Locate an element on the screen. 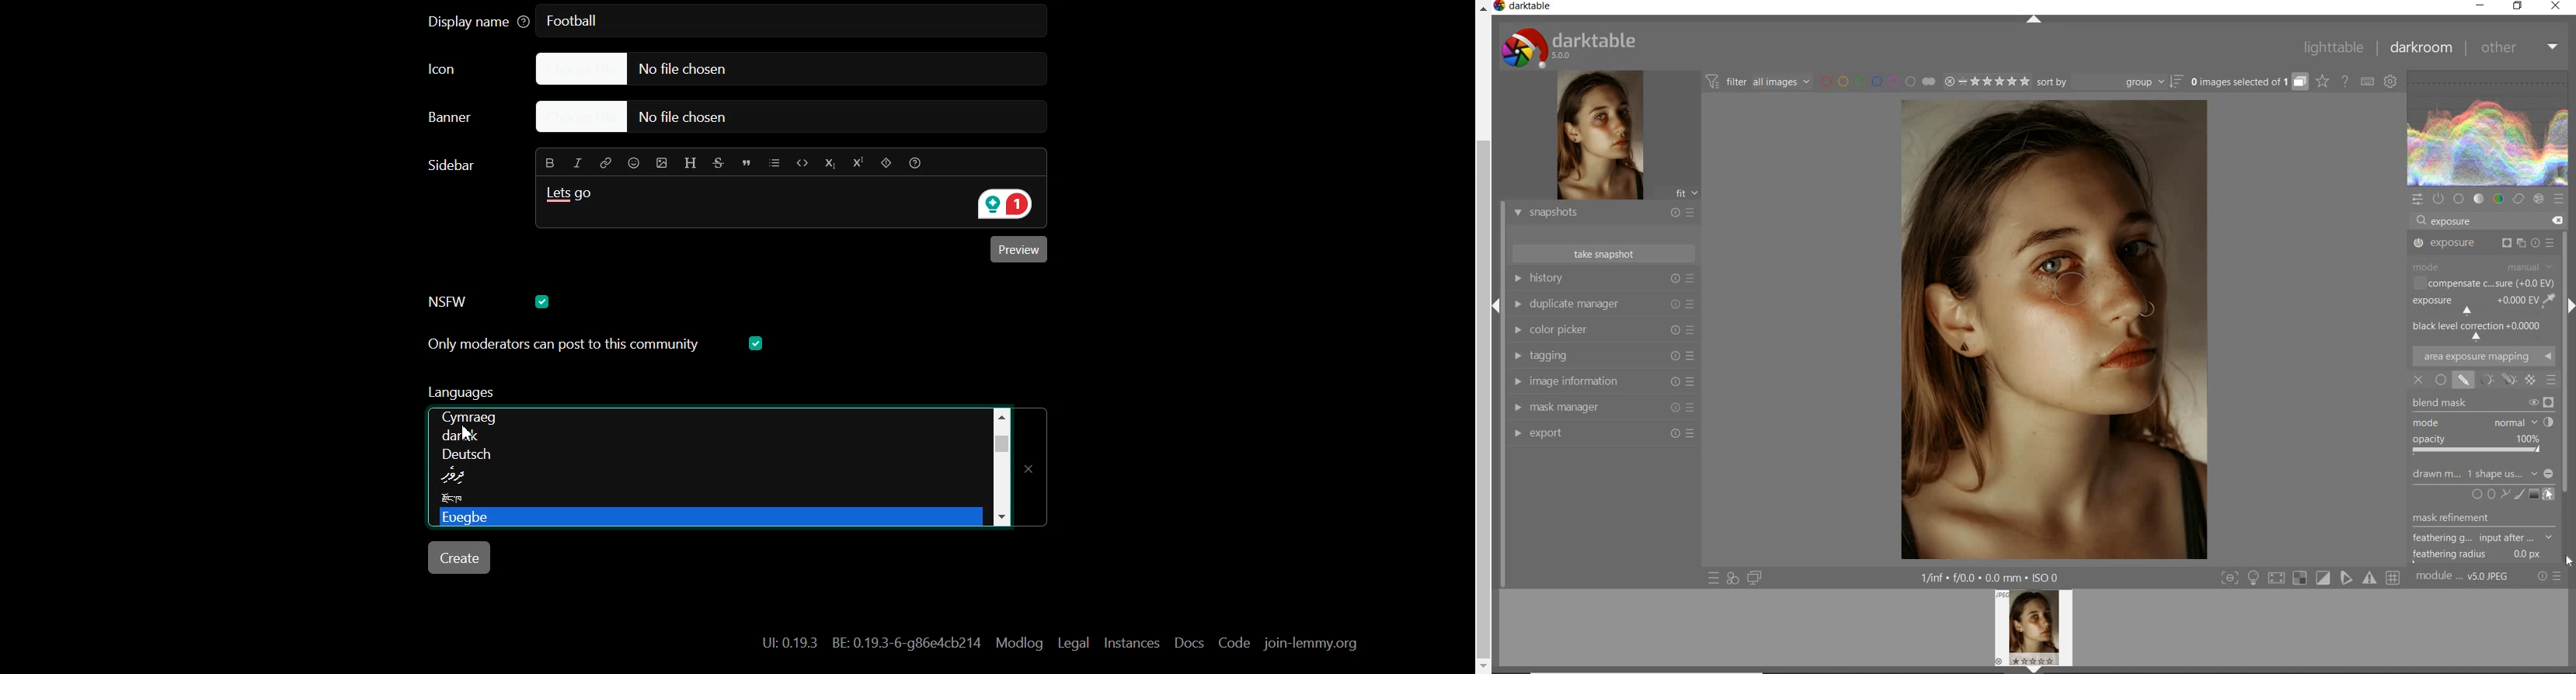 The height and width of the screenshot is (700, 2576). duplicate manager is located at coordinates (1603, 305).